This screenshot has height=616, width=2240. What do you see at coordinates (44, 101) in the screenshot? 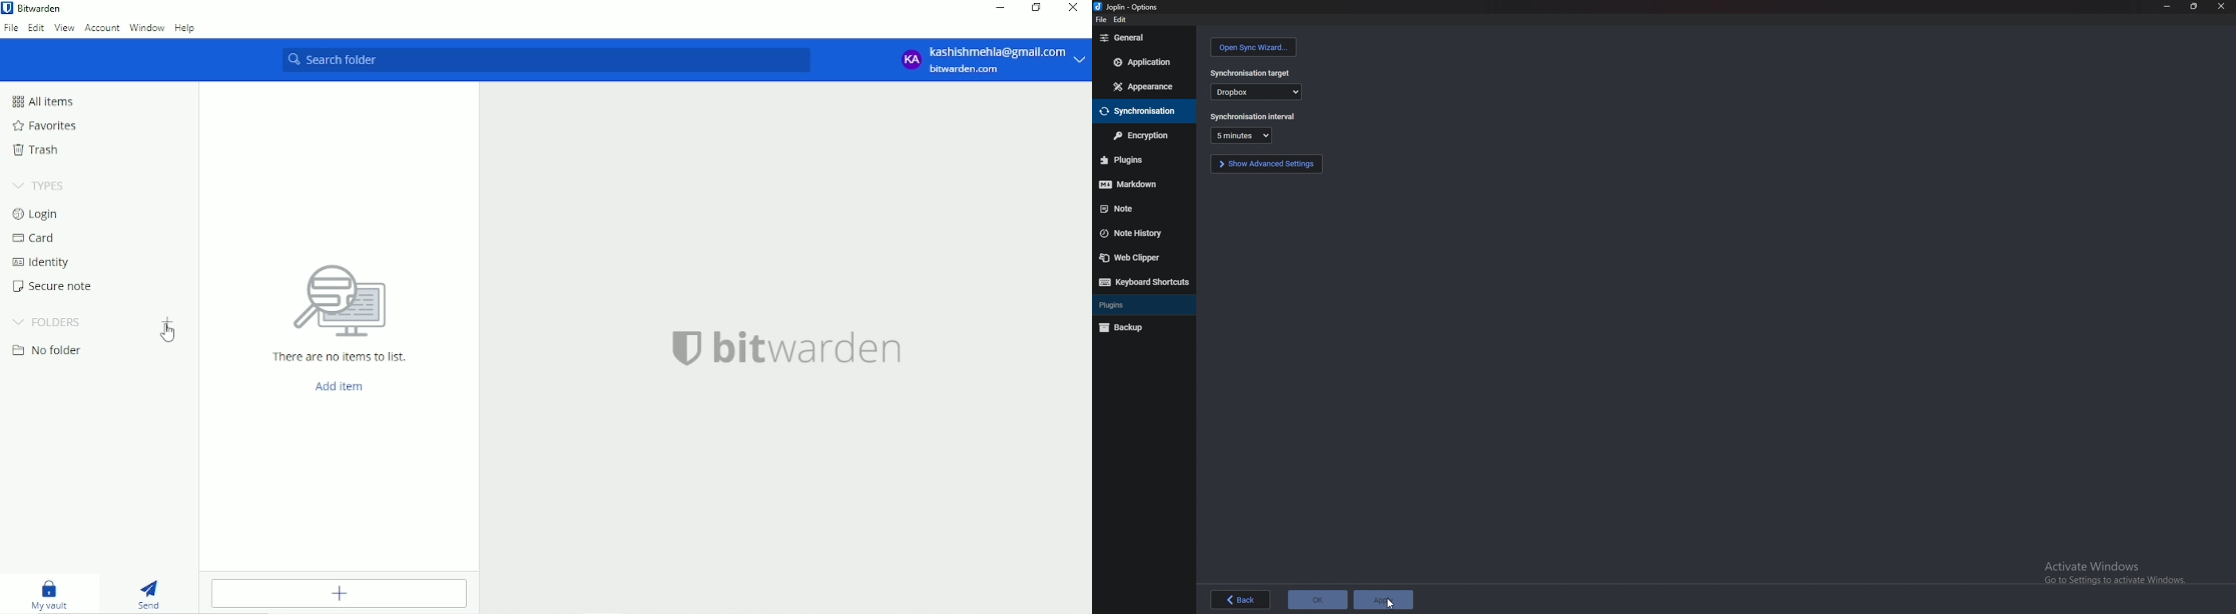
I see `All Items` at bounding box center [44, 101].